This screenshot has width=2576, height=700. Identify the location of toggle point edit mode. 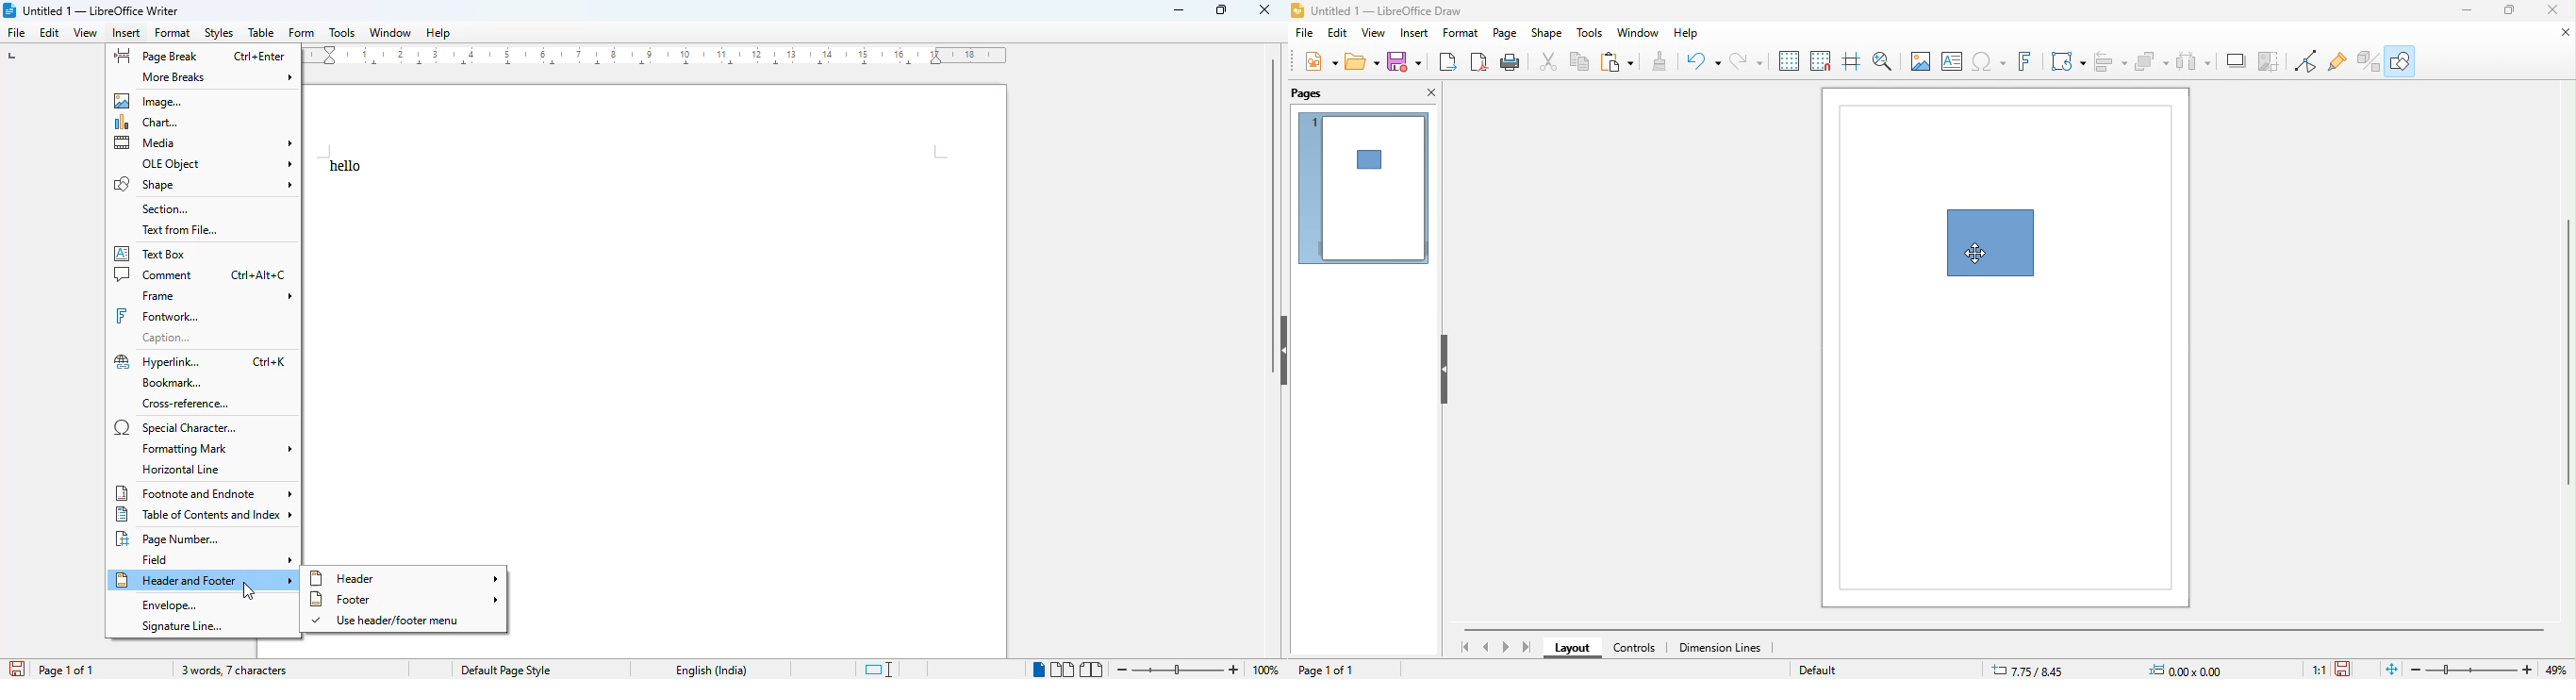
(2307, 62).